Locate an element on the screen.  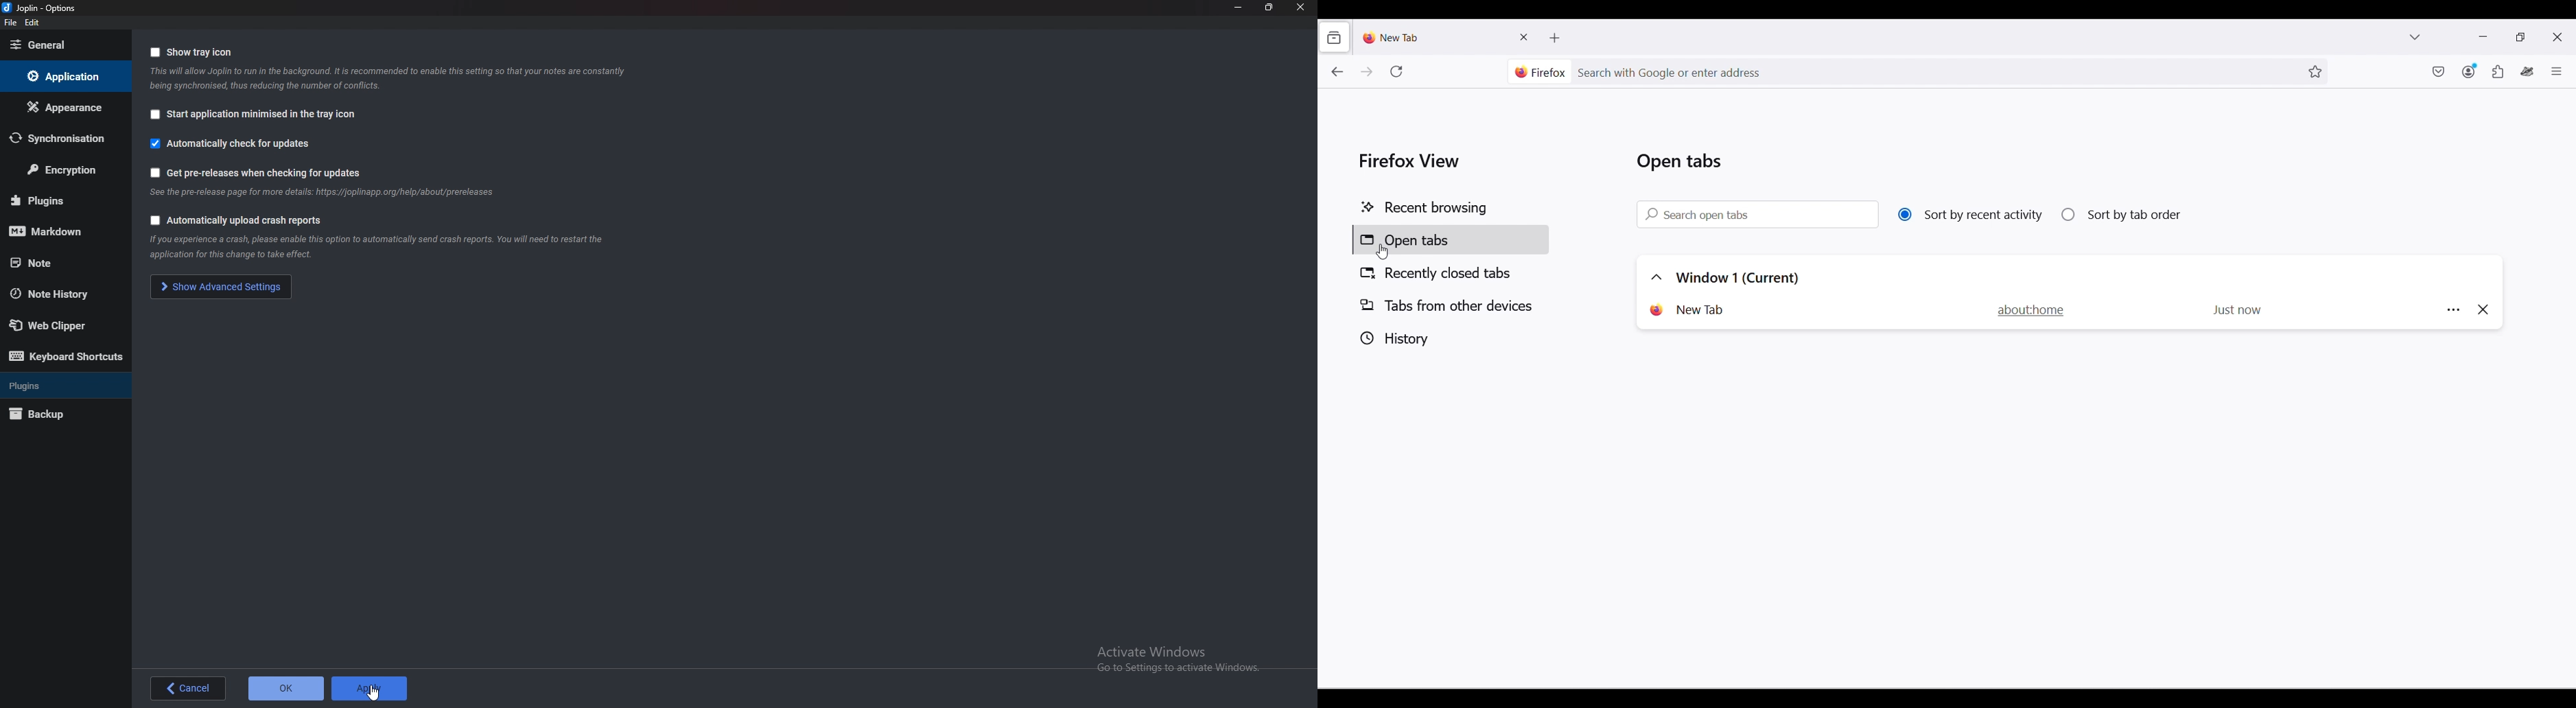
Resize is located at coordinates (1267, 8).